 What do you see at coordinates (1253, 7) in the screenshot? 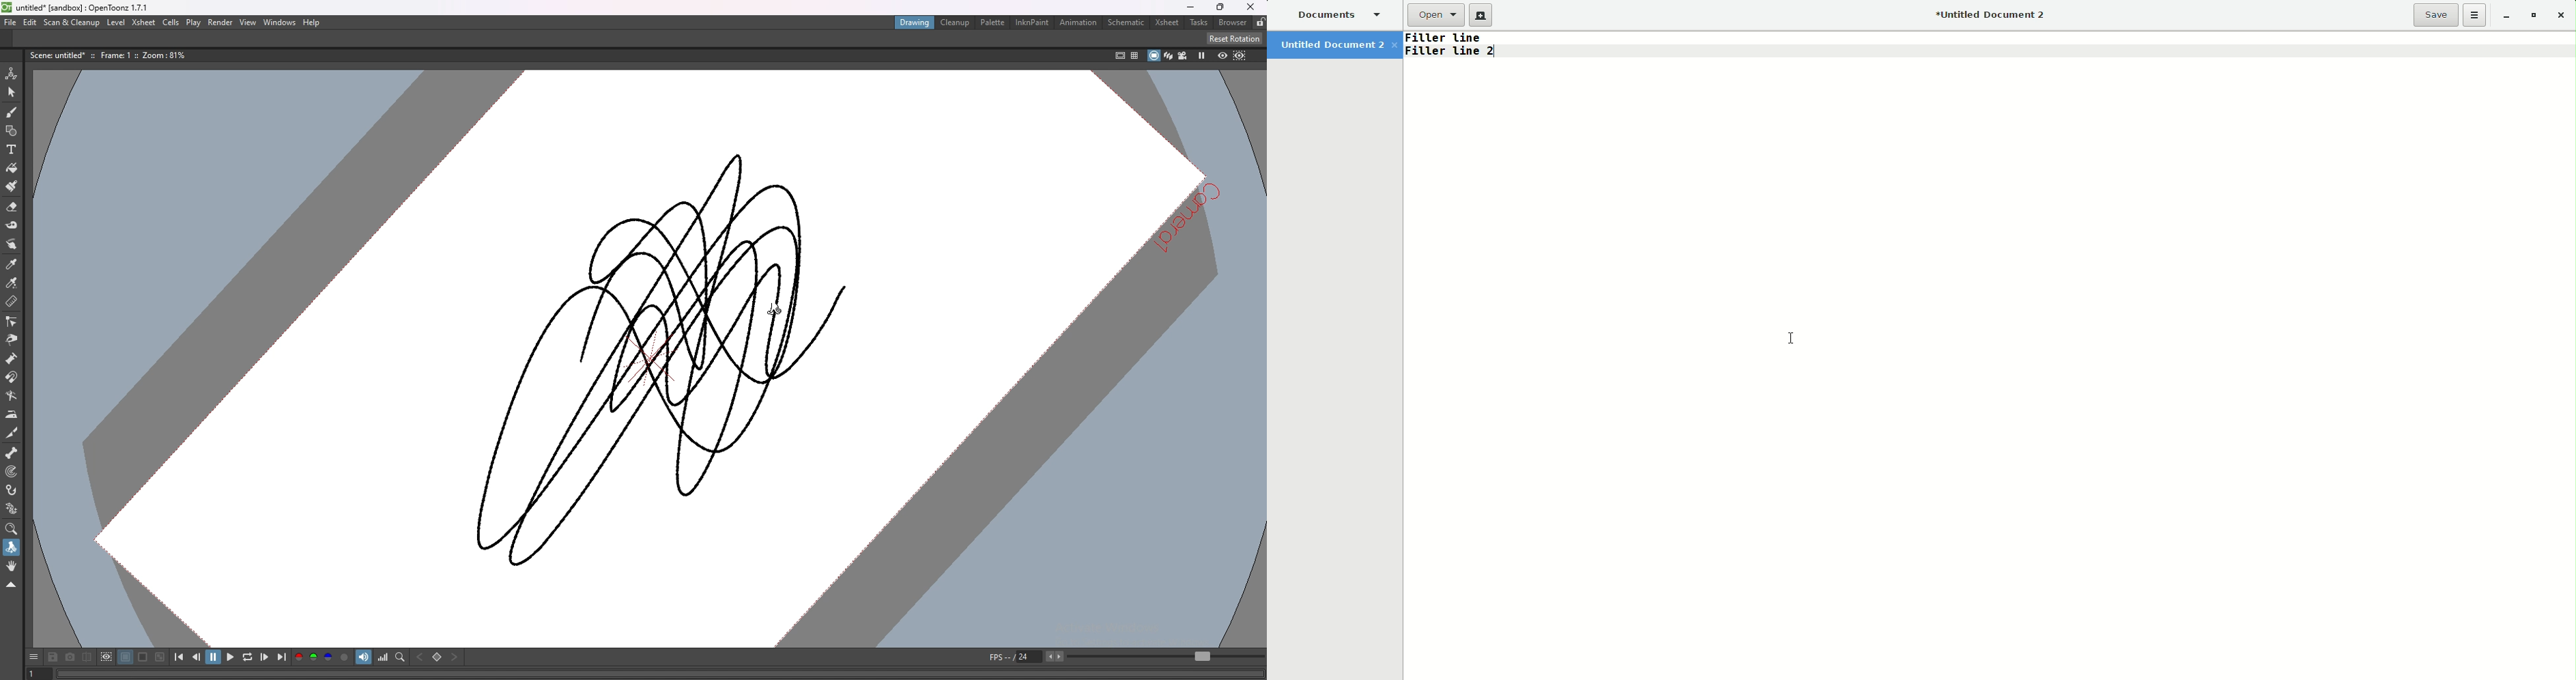
I see `close` at bounding box center [1253, 7].